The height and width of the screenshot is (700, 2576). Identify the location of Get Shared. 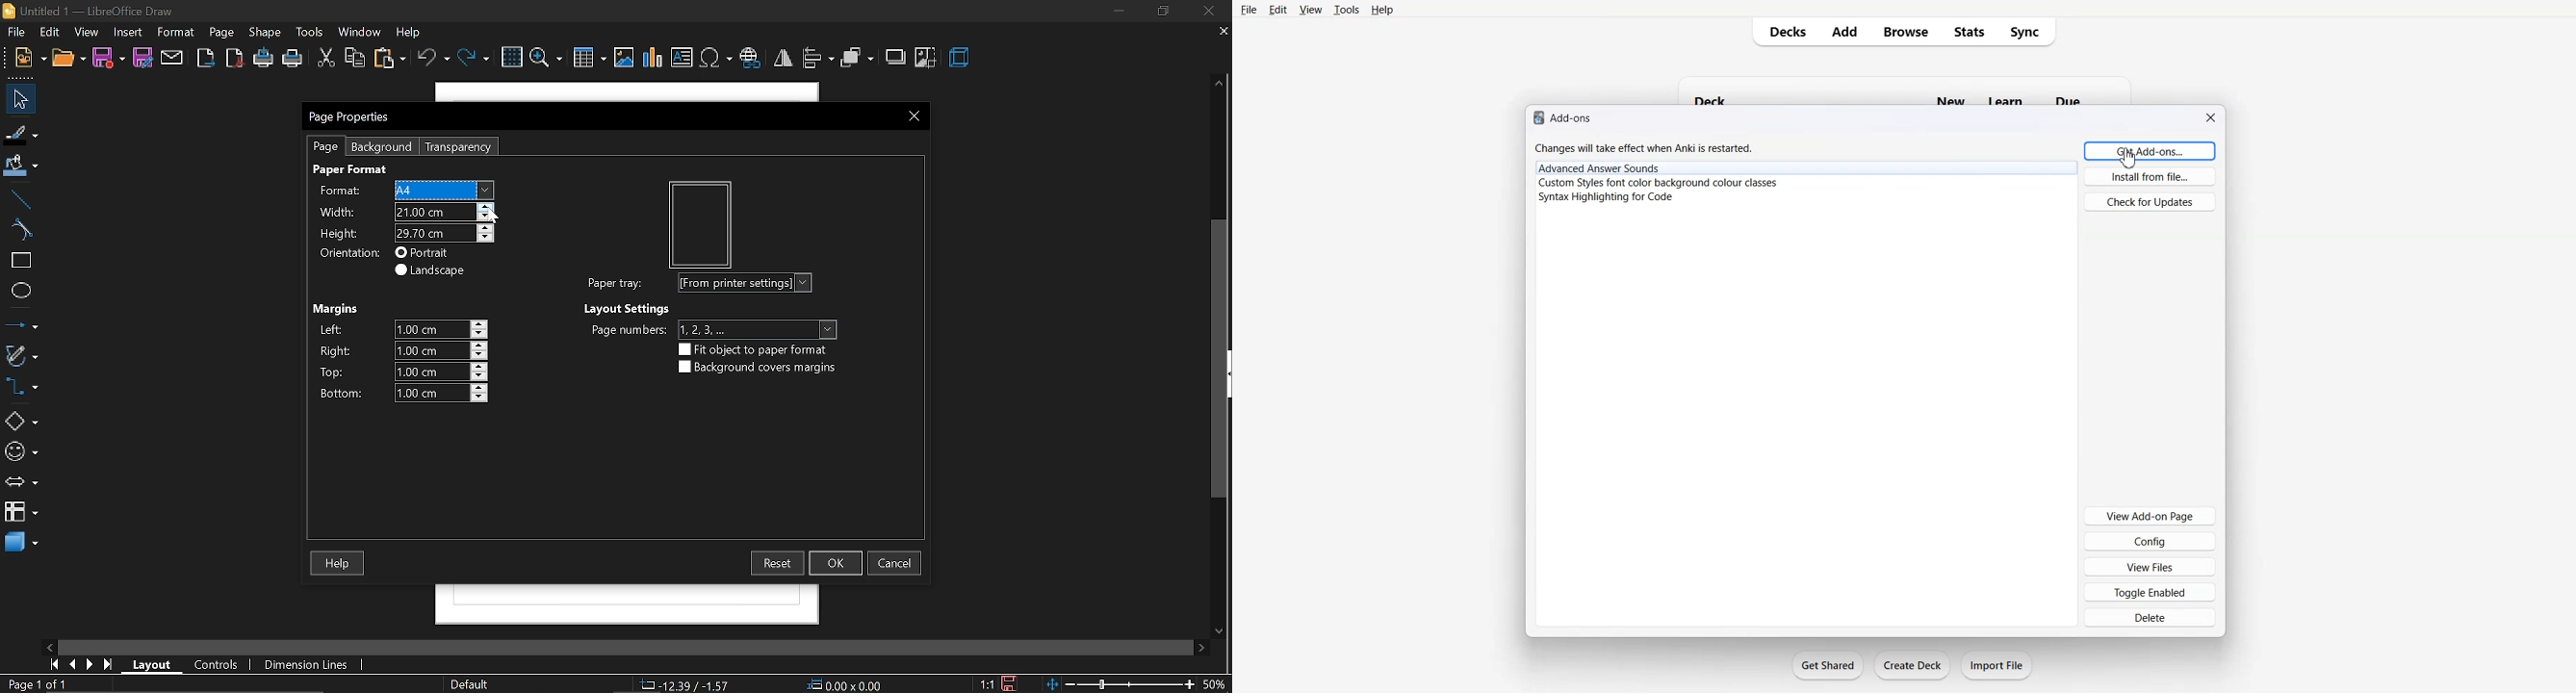
(1829, 665).